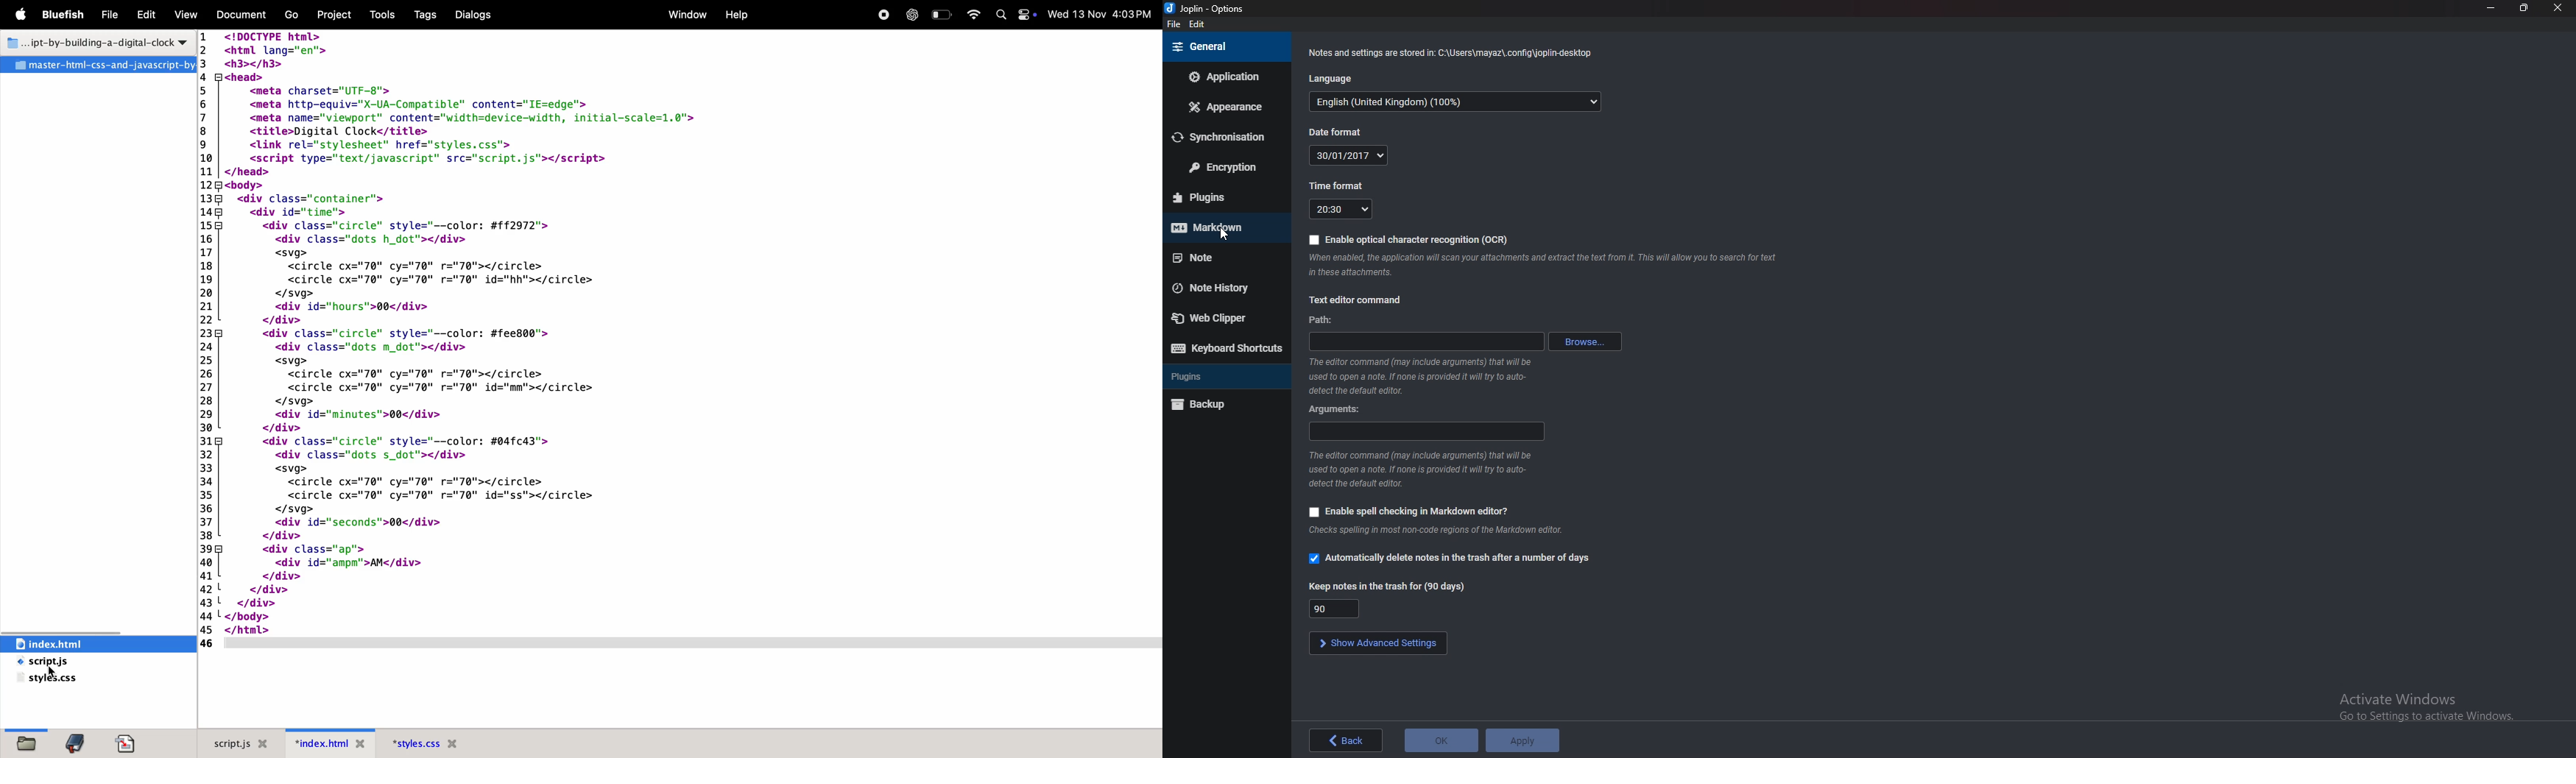 This screenshot has width=2576, height=784. What do you see at coordinates (1338, 132) in the screenshot?
I see `date format` at bounding box center [1338, 132].